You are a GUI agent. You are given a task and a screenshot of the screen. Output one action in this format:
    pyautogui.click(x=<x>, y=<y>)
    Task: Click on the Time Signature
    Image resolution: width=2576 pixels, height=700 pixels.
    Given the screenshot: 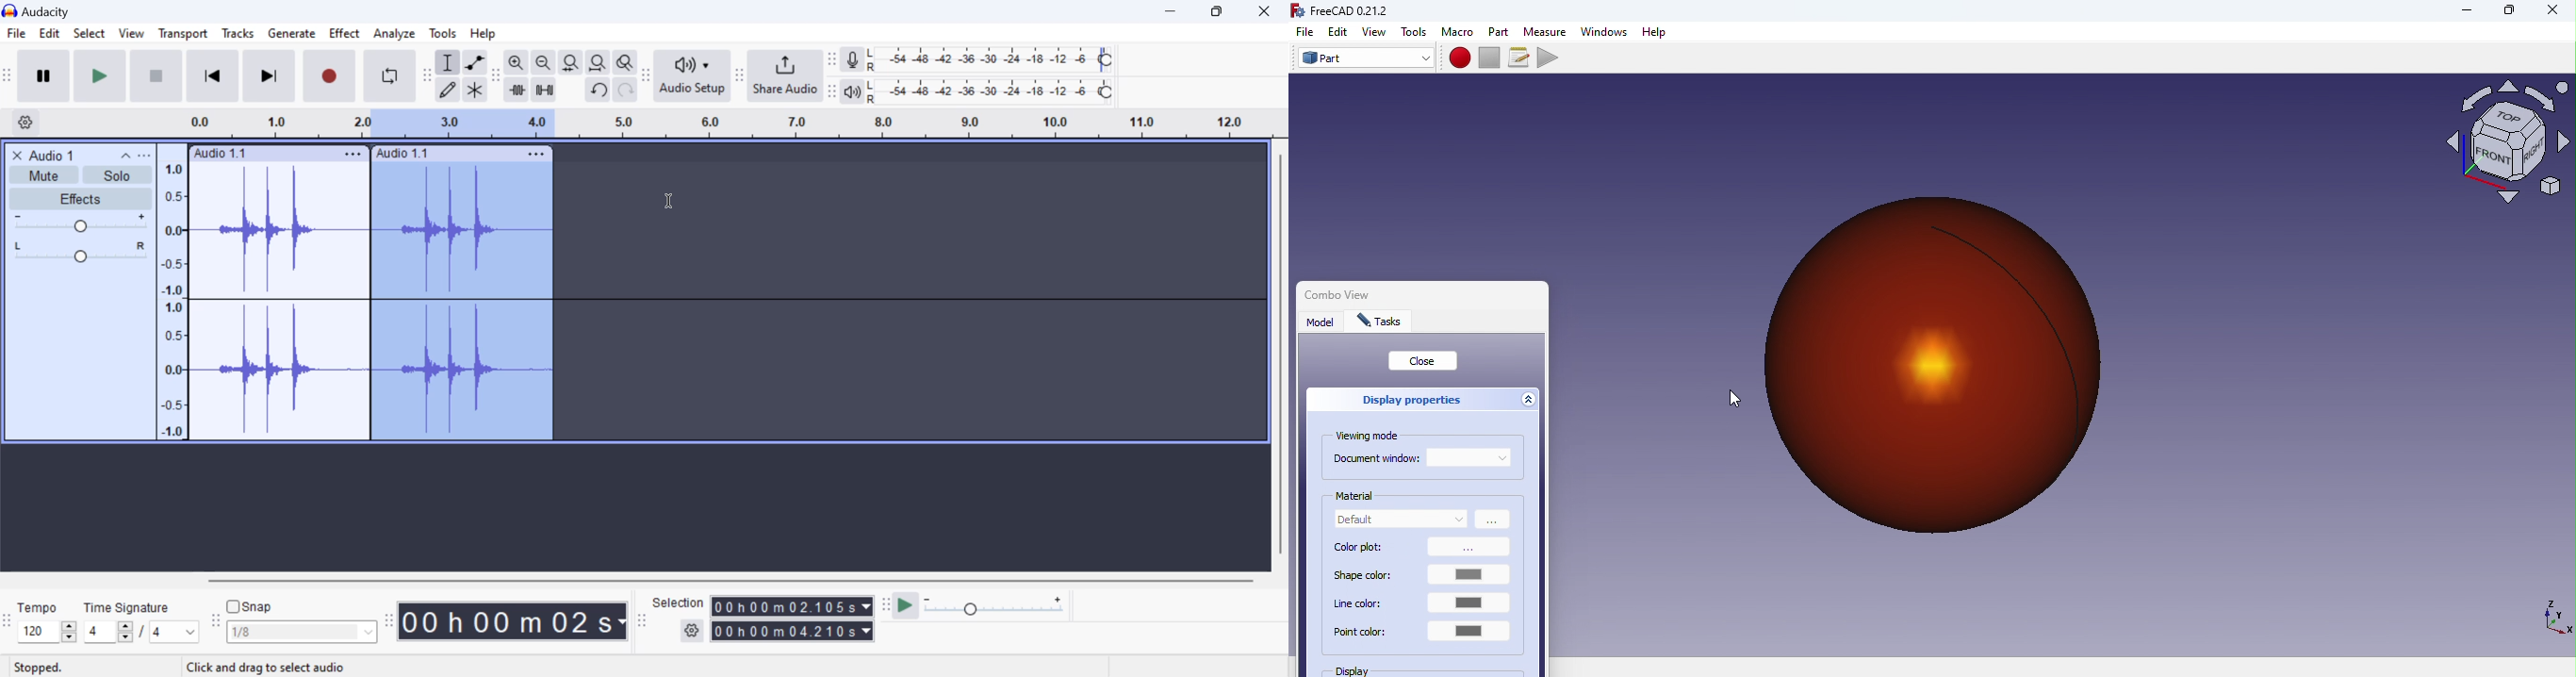 What is the action you would take?
    pyautogui.click(x=128, y=605)
    